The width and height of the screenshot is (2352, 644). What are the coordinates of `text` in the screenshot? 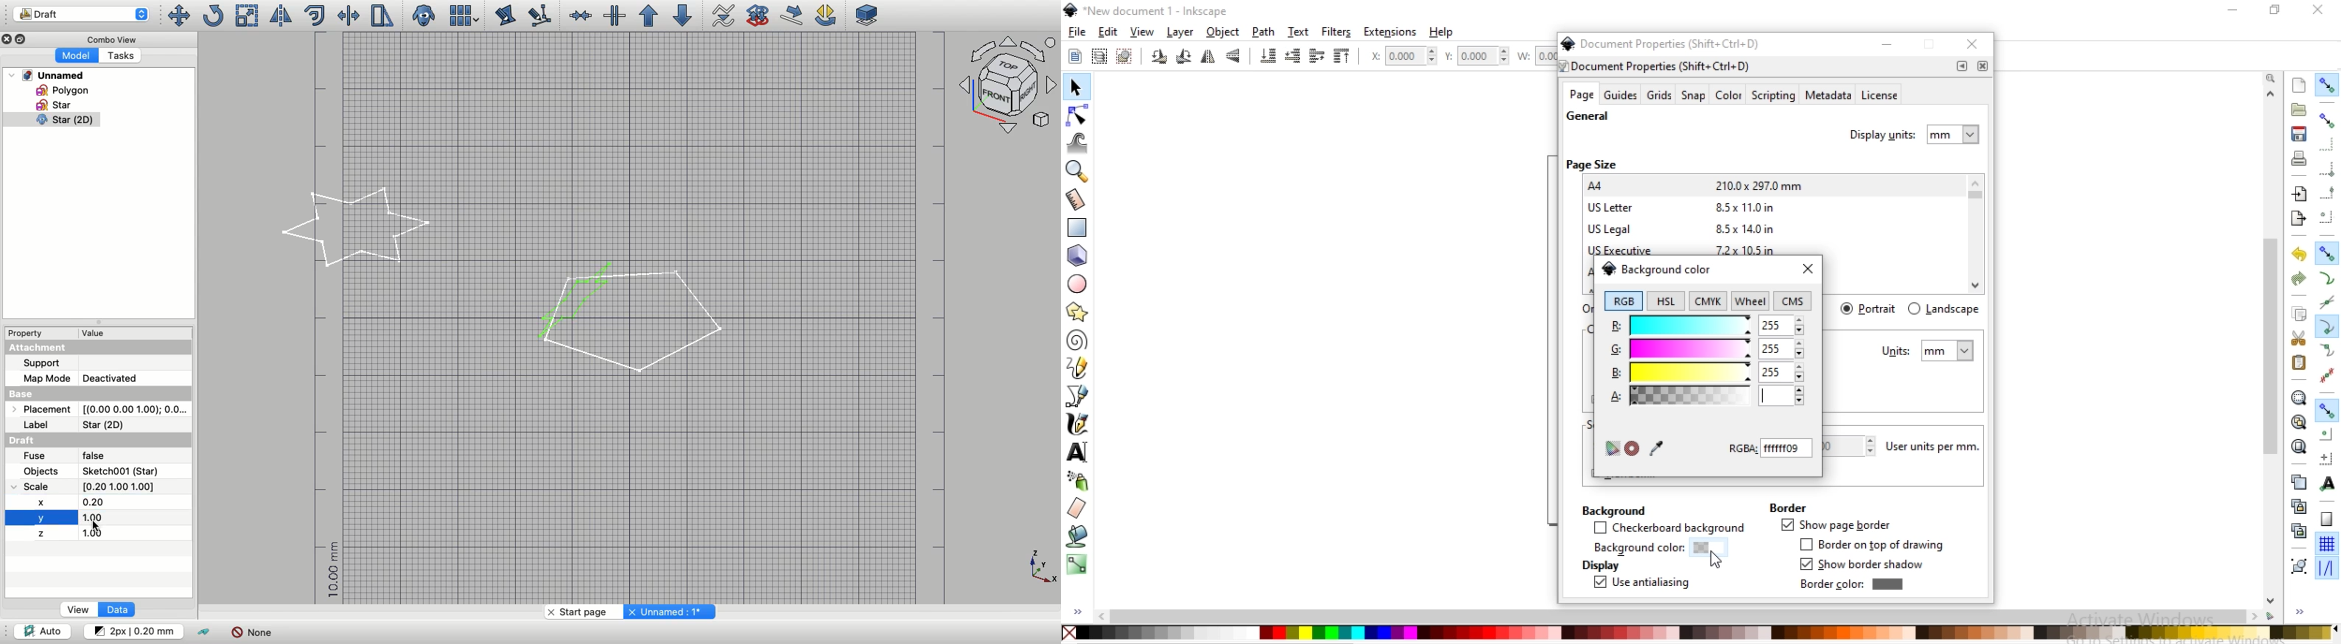 It's located at (1300, 32).